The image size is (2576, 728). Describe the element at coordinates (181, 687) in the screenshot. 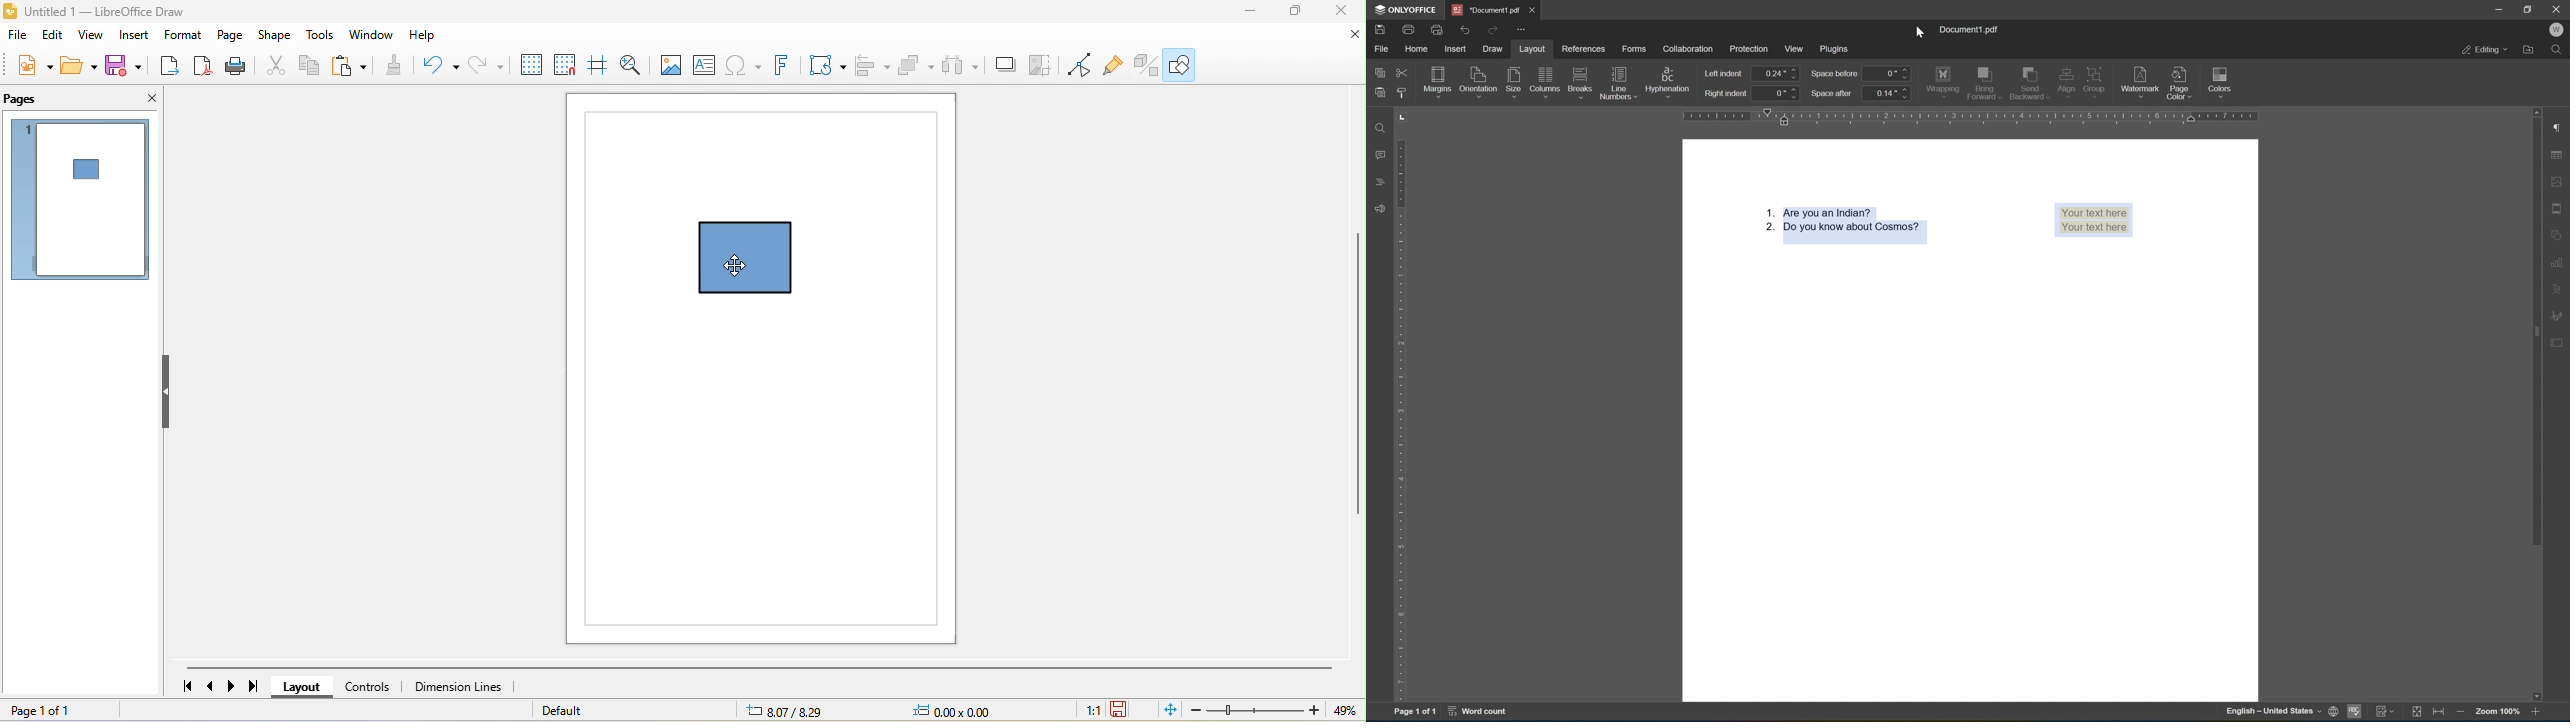

I see `first page` at that location.